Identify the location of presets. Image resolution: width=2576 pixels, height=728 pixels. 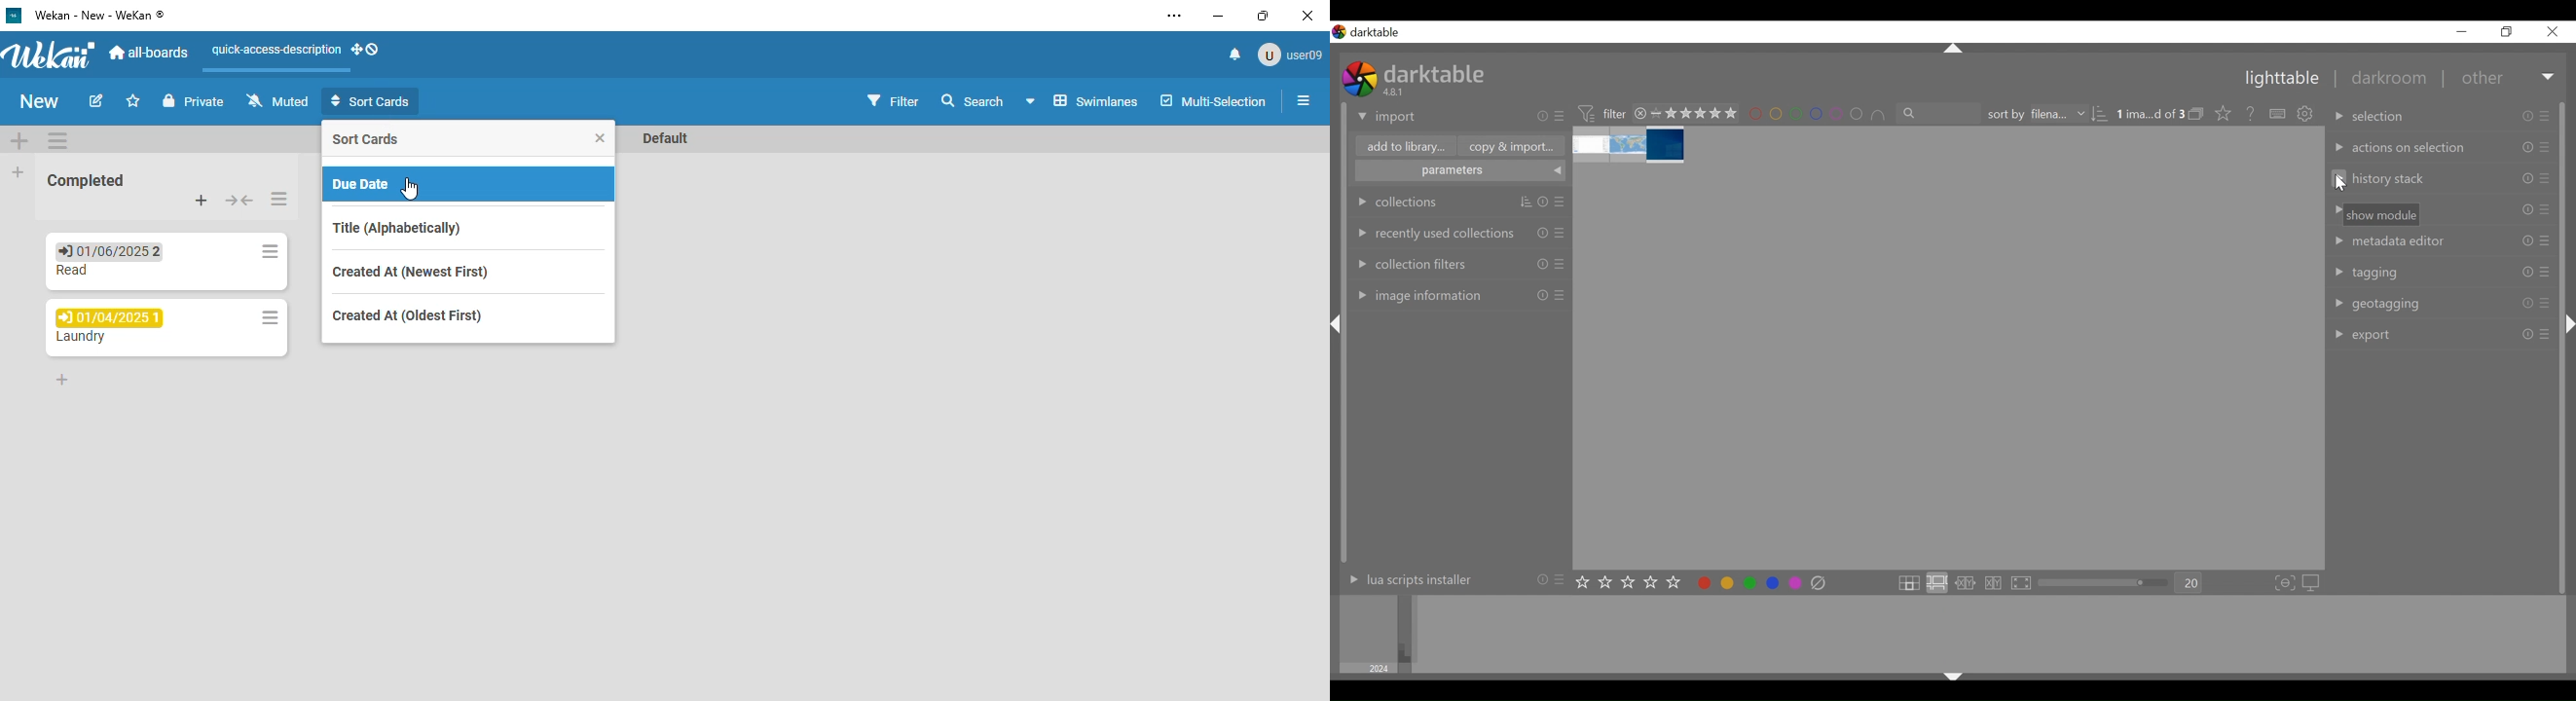
(2546, 241).